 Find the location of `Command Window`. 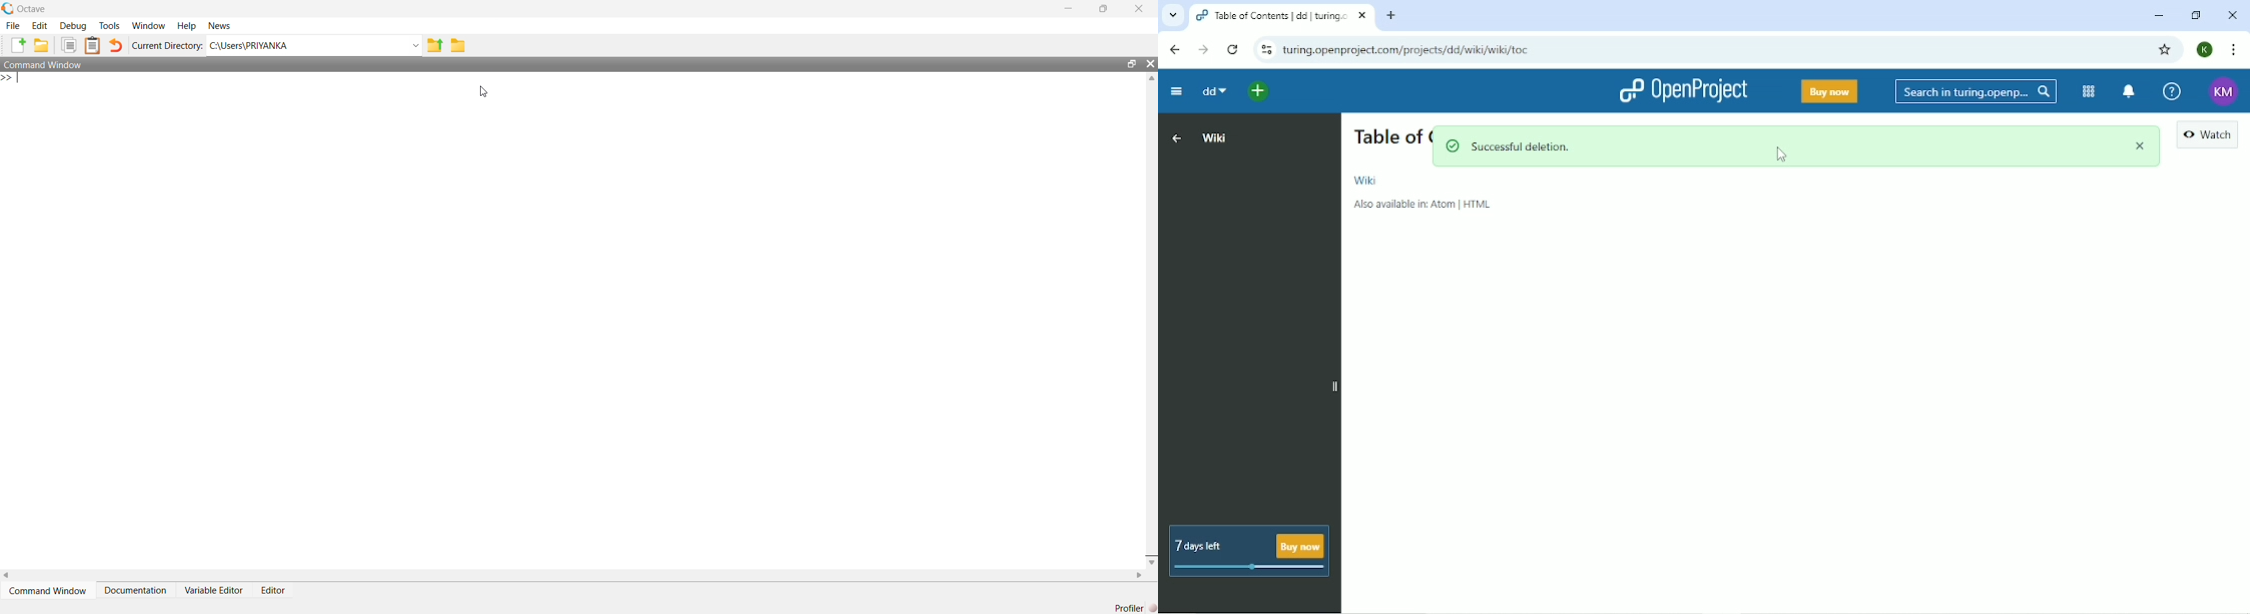

Command Window is located at coordinates (49, 590).